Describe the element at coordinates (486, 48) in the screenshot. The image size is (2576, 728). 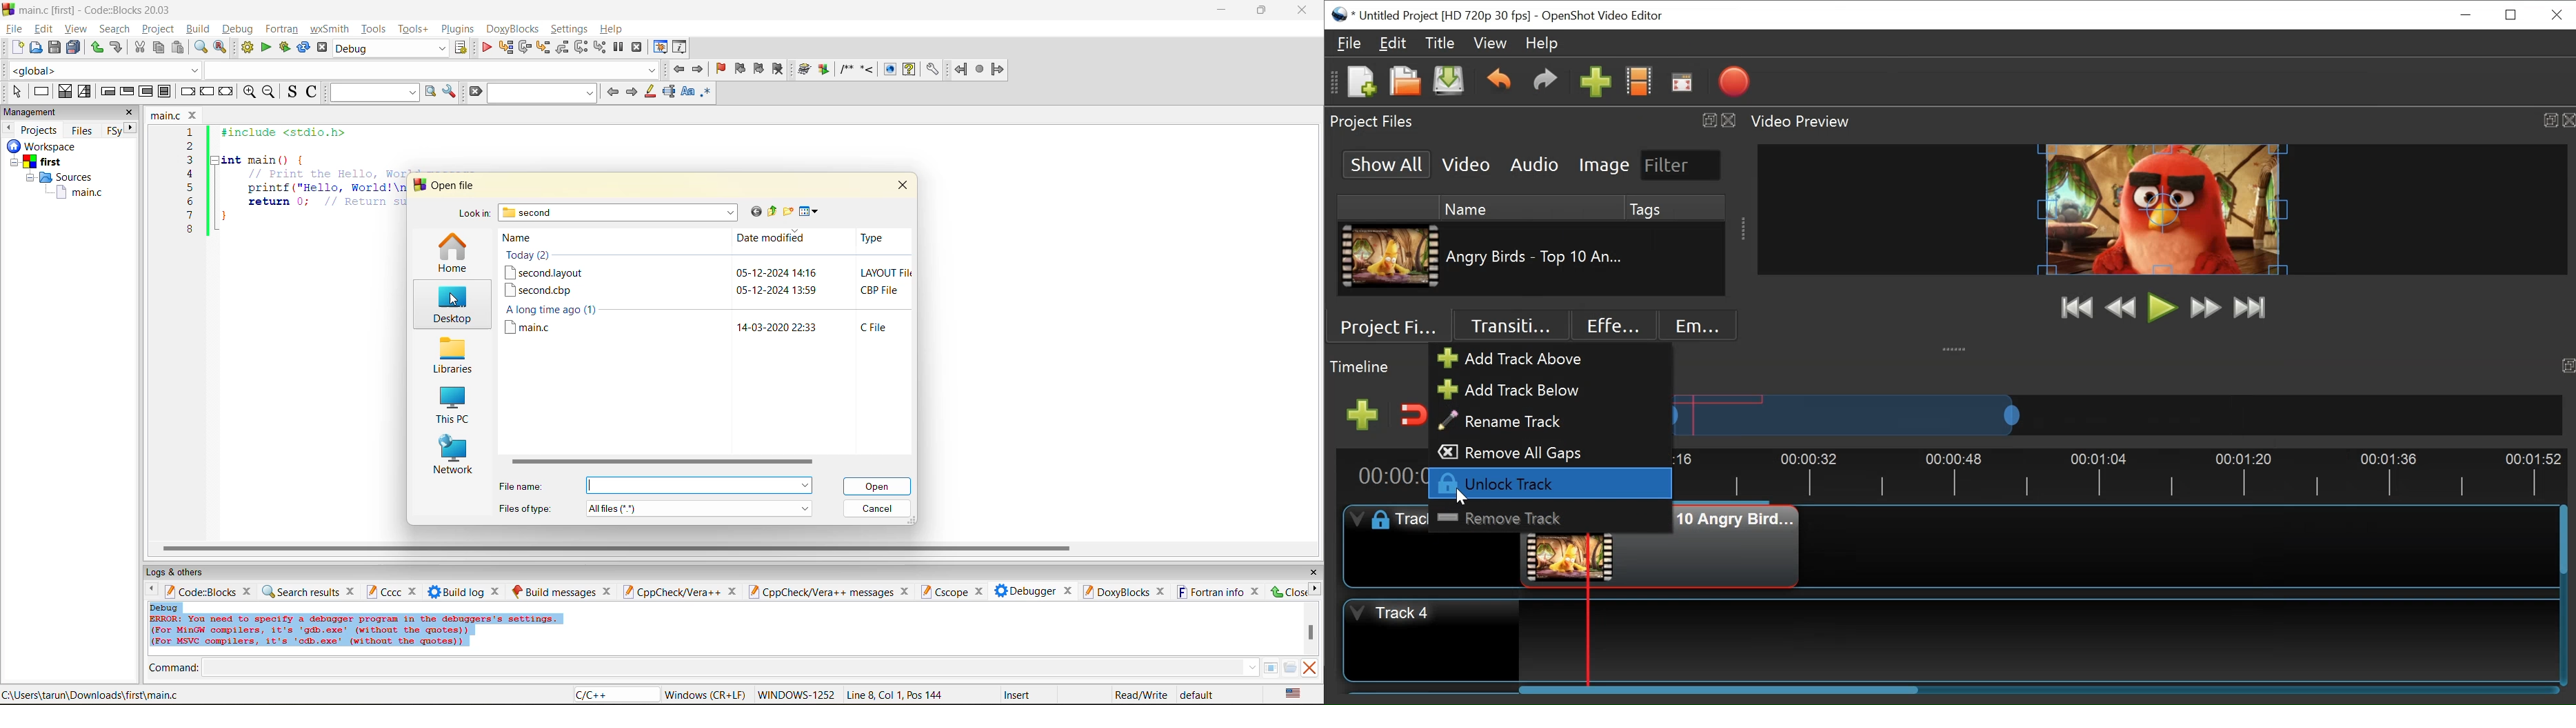
I see `debug/continue` at that location.